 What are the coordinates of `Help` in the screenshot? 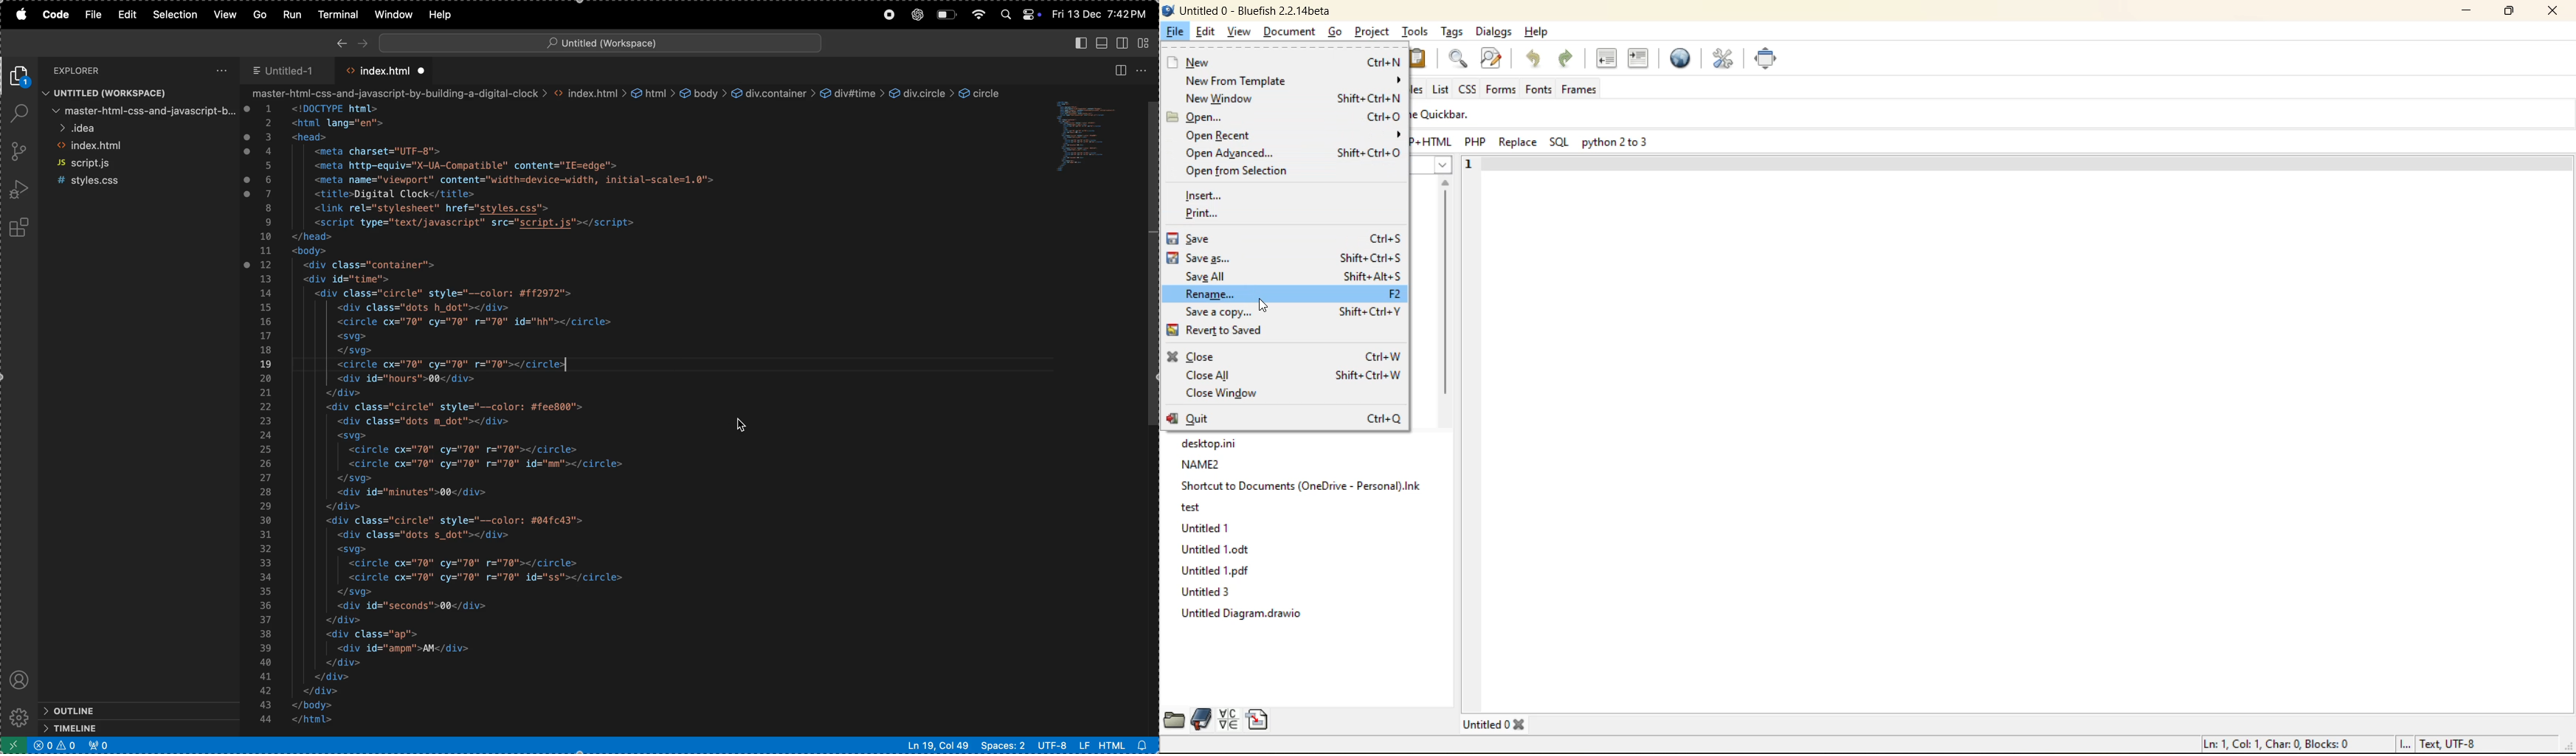 It's located at (440, 14).